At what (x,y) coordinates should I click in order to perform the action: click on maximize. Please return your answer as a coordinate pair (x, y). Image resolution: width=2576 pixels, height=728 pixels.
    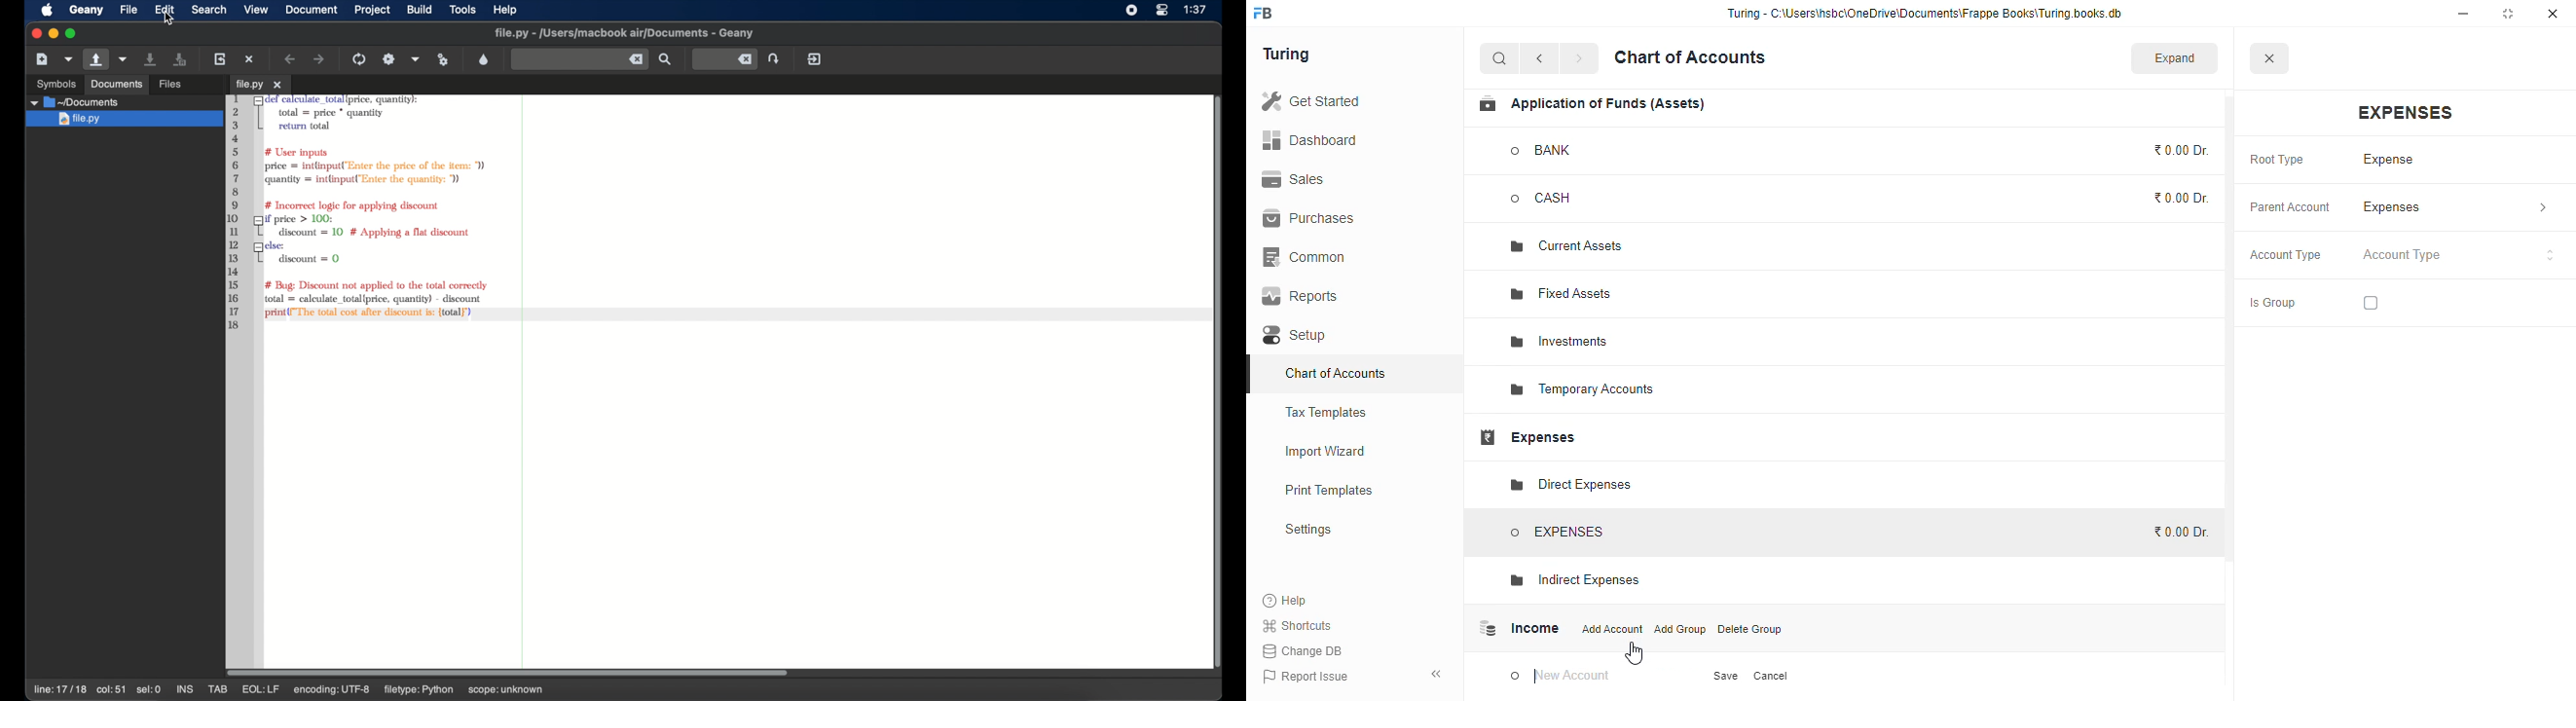
    Looking at the image, I should click on (2508, 14).